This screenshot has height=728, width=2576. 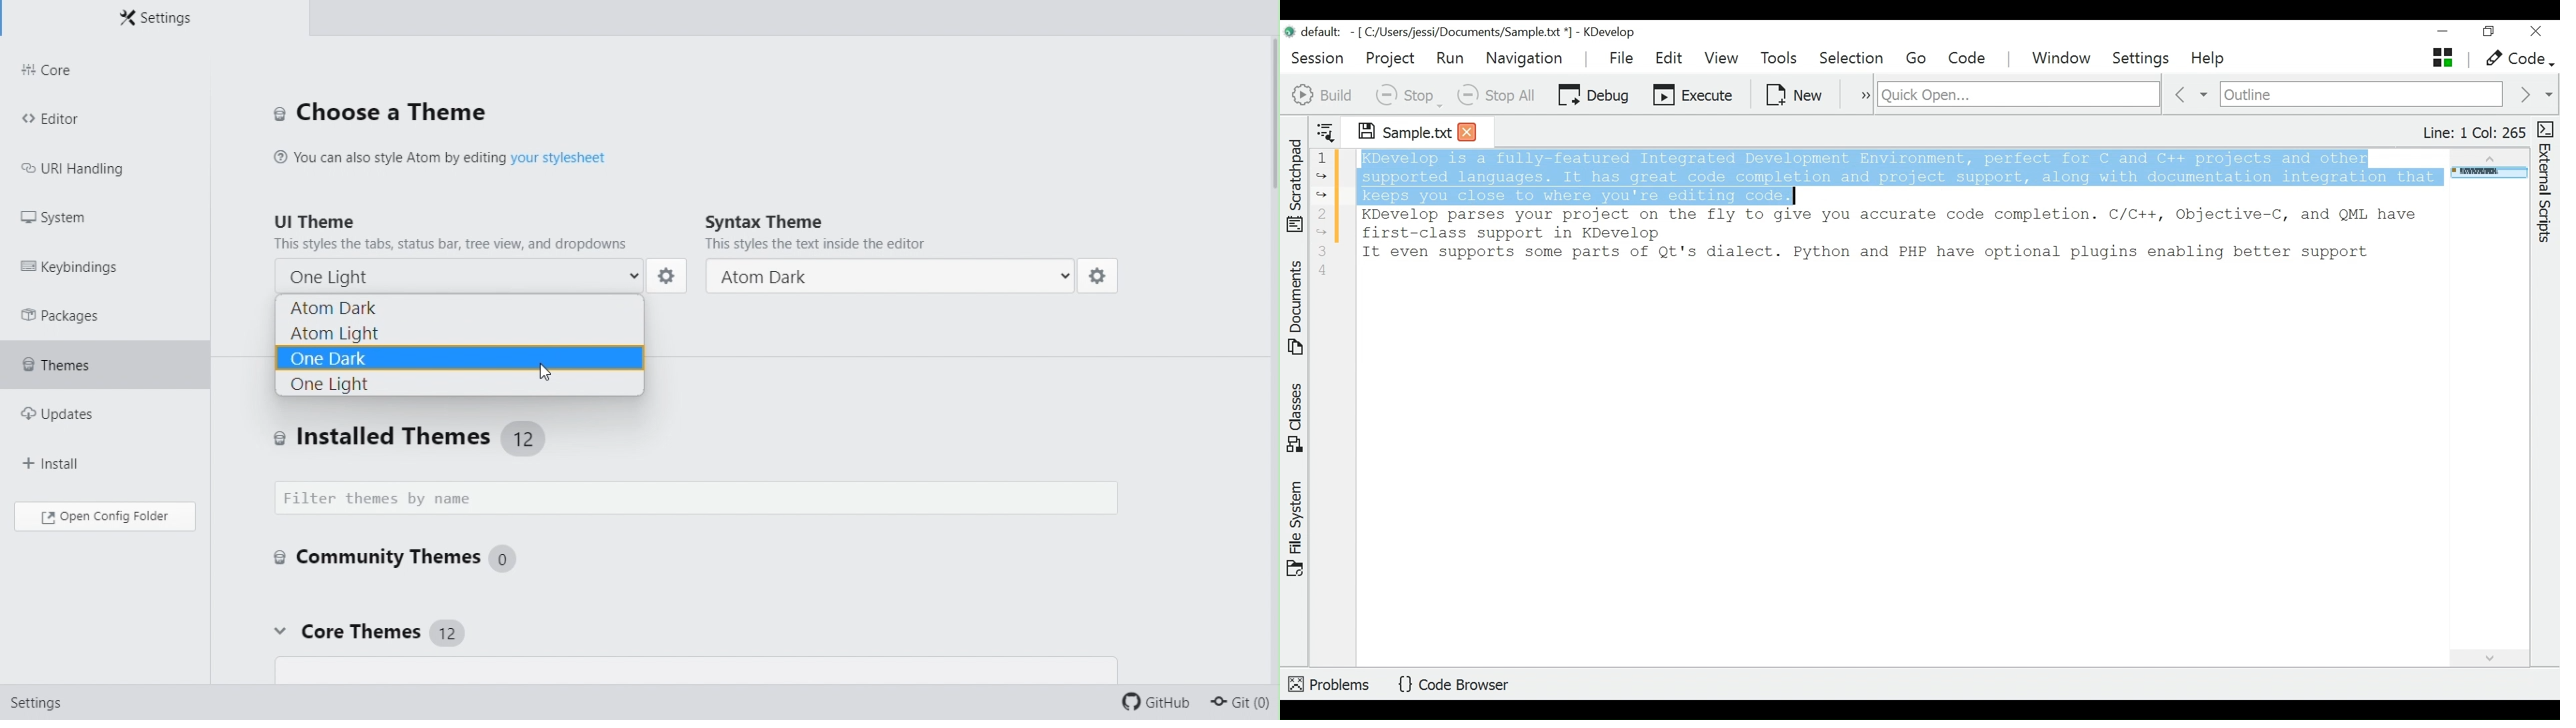 I want to click on 1 KDevelop is a fully-featured Integrated Development Environment, perfect for C and C++ projects and other supported languages. It has great code completion and project support, along with documentation integration that keeps you close to where you're editing code., so click(x=1877, y=176).